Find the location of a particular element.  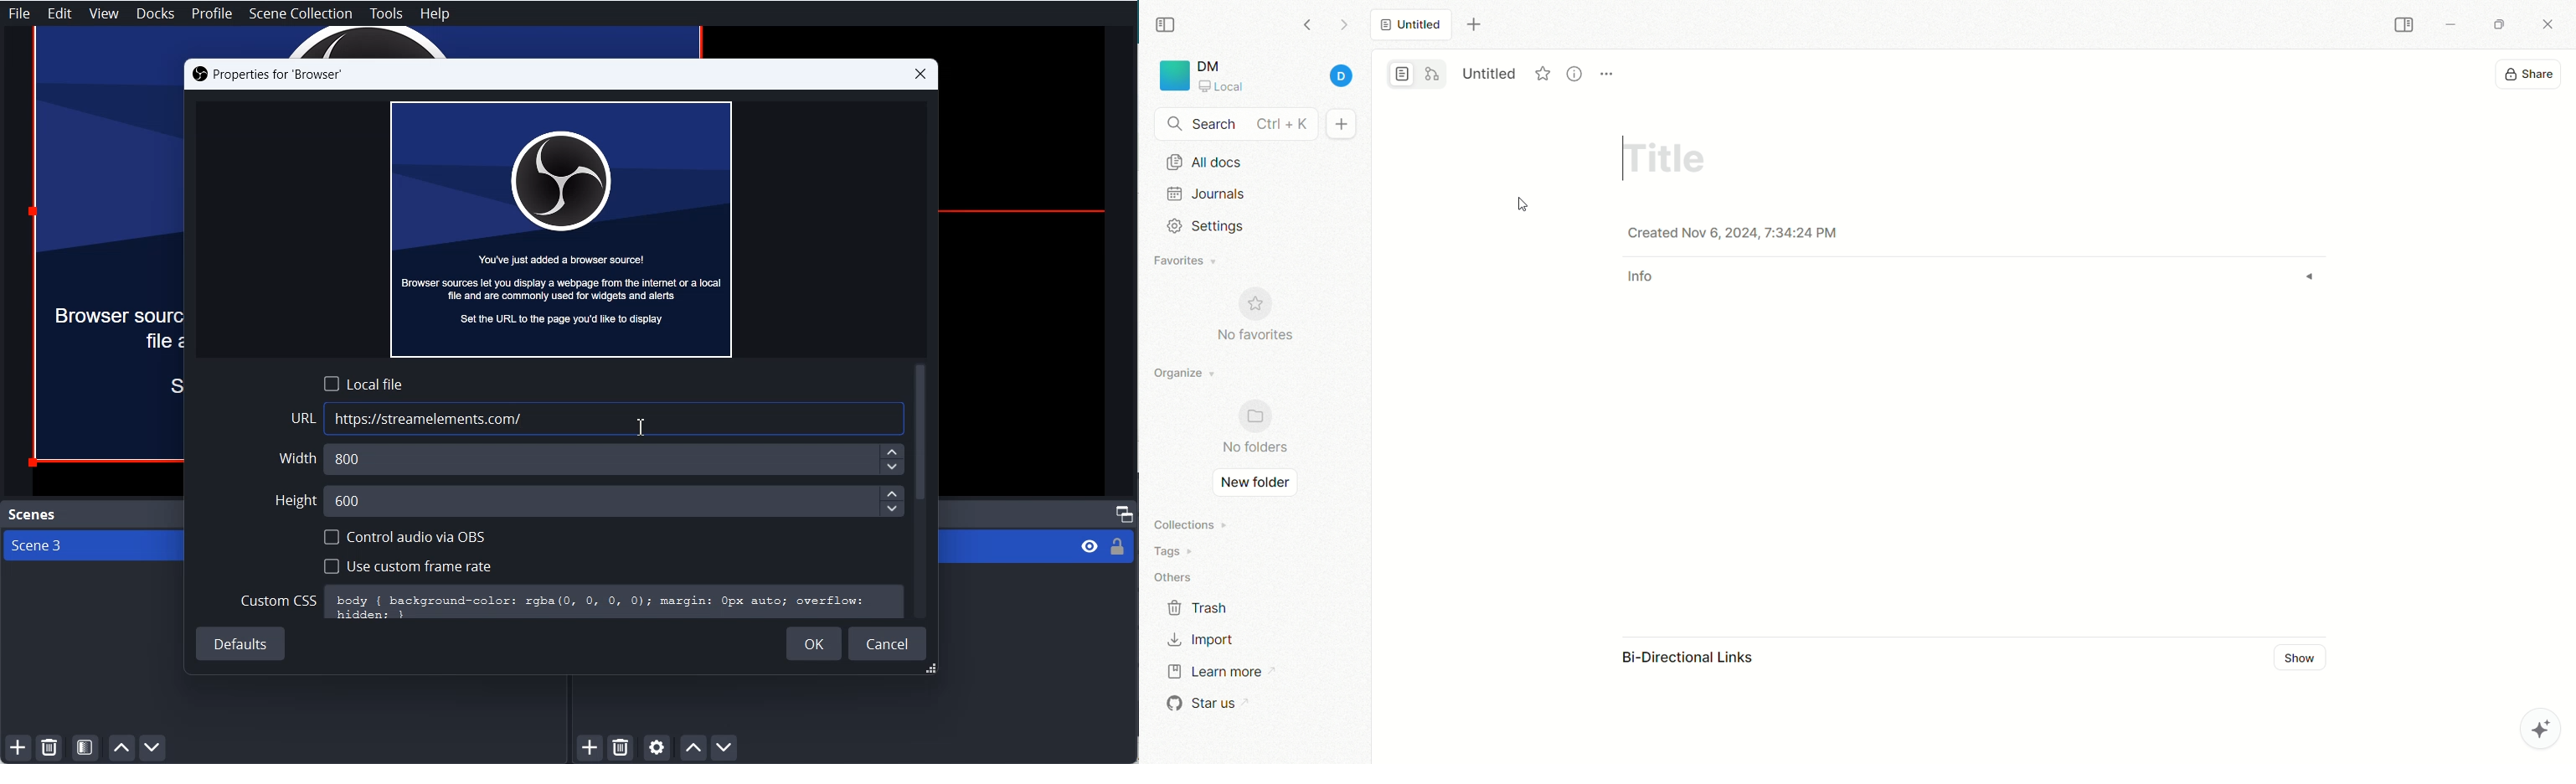

Move Source up is located at coordinates (693, 747).